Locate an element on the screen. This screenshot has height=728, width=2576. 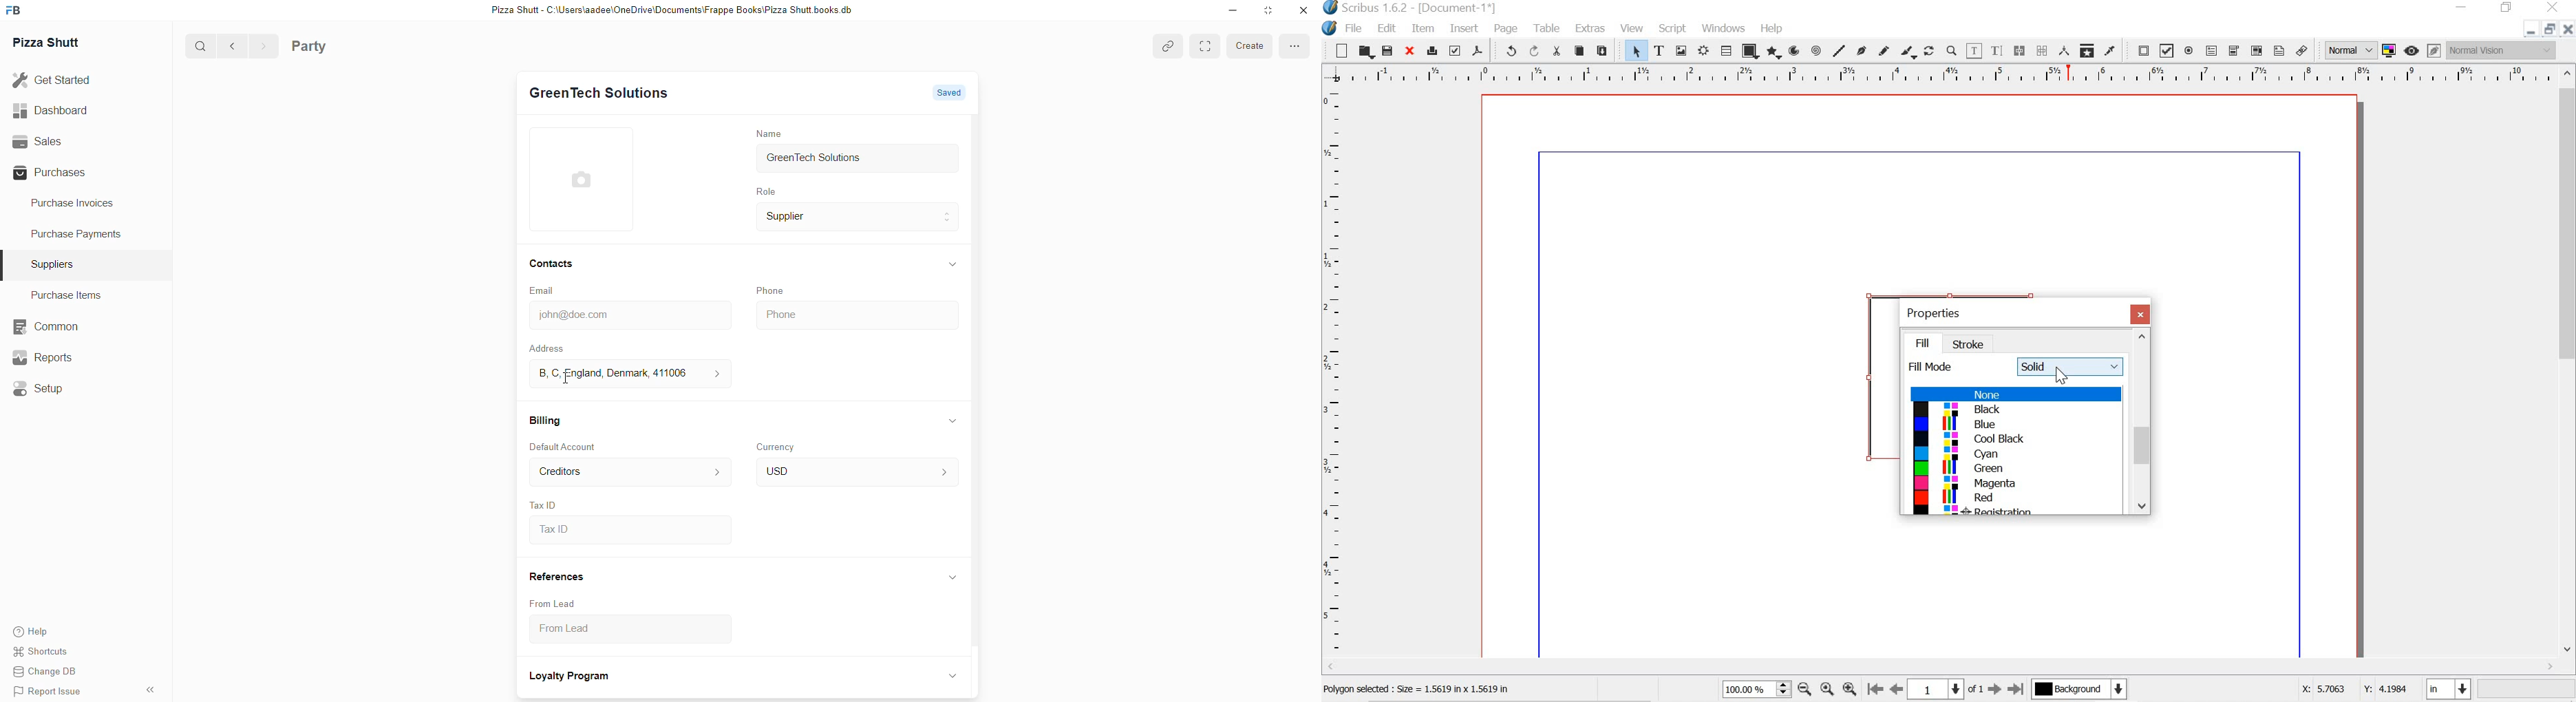
search is located at coordinates (195, 47).